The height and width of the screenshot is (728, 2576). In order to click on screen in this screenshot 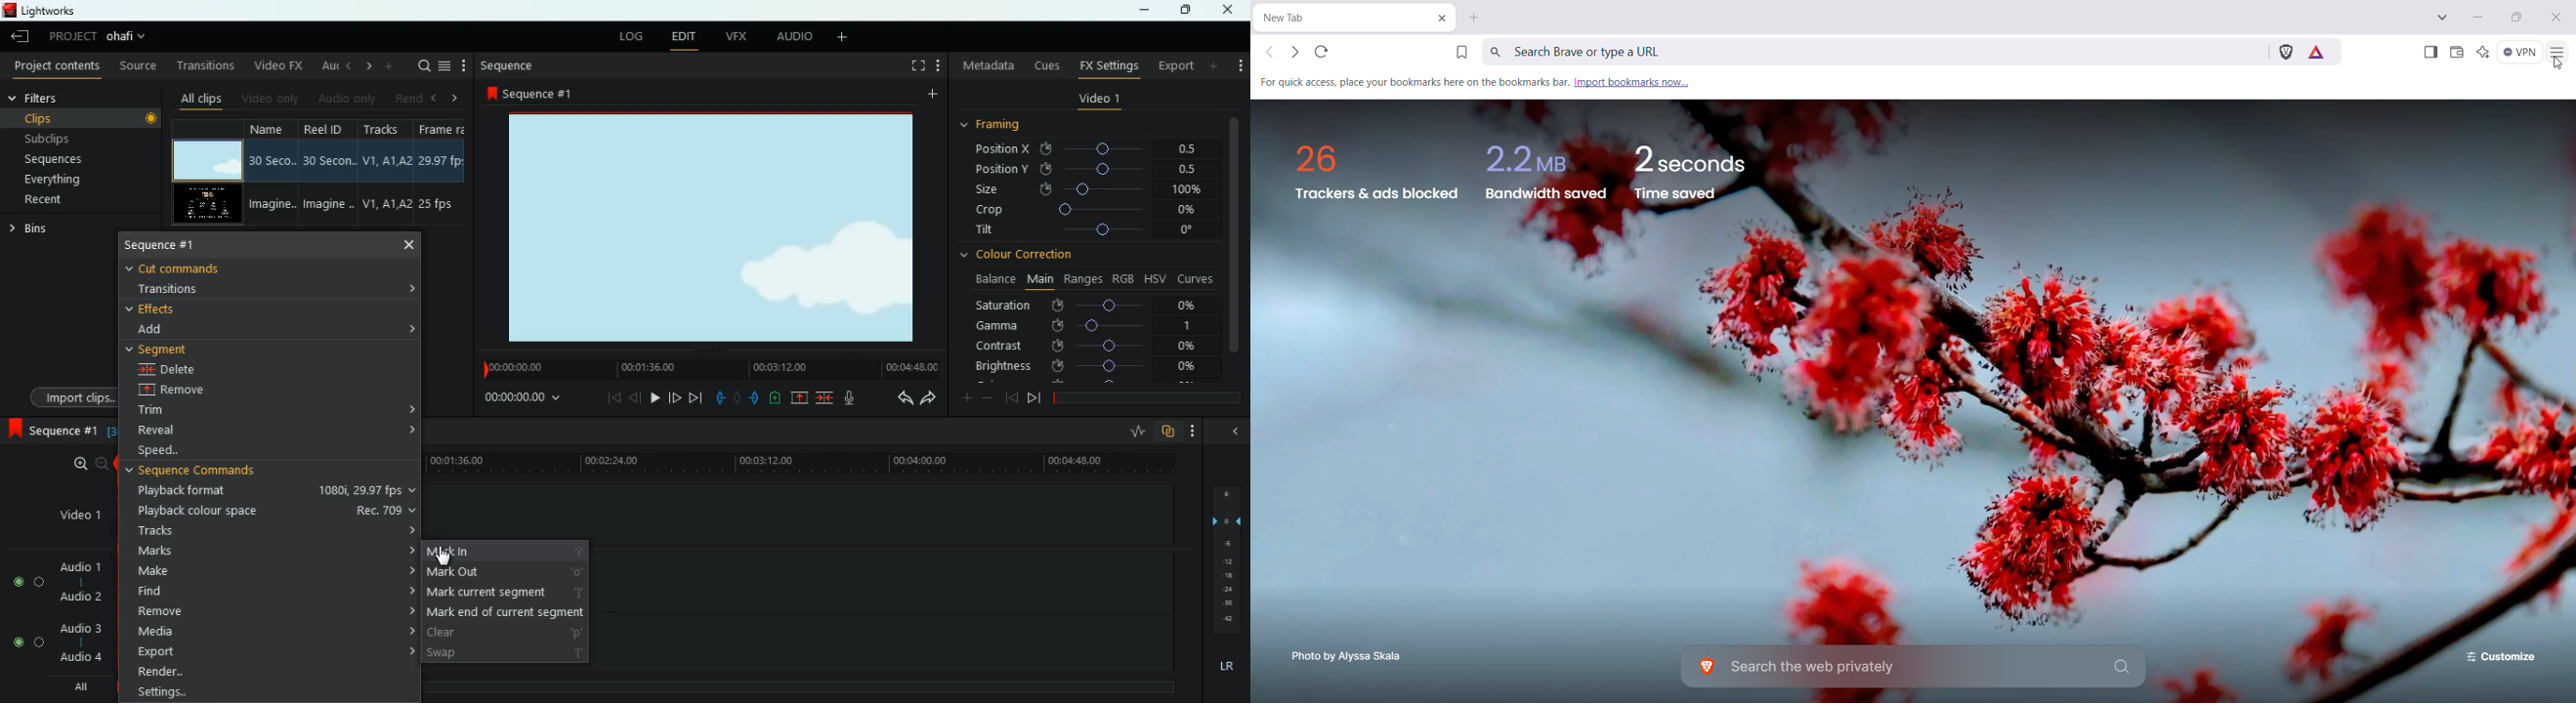, I will do `click(206, 205)`.